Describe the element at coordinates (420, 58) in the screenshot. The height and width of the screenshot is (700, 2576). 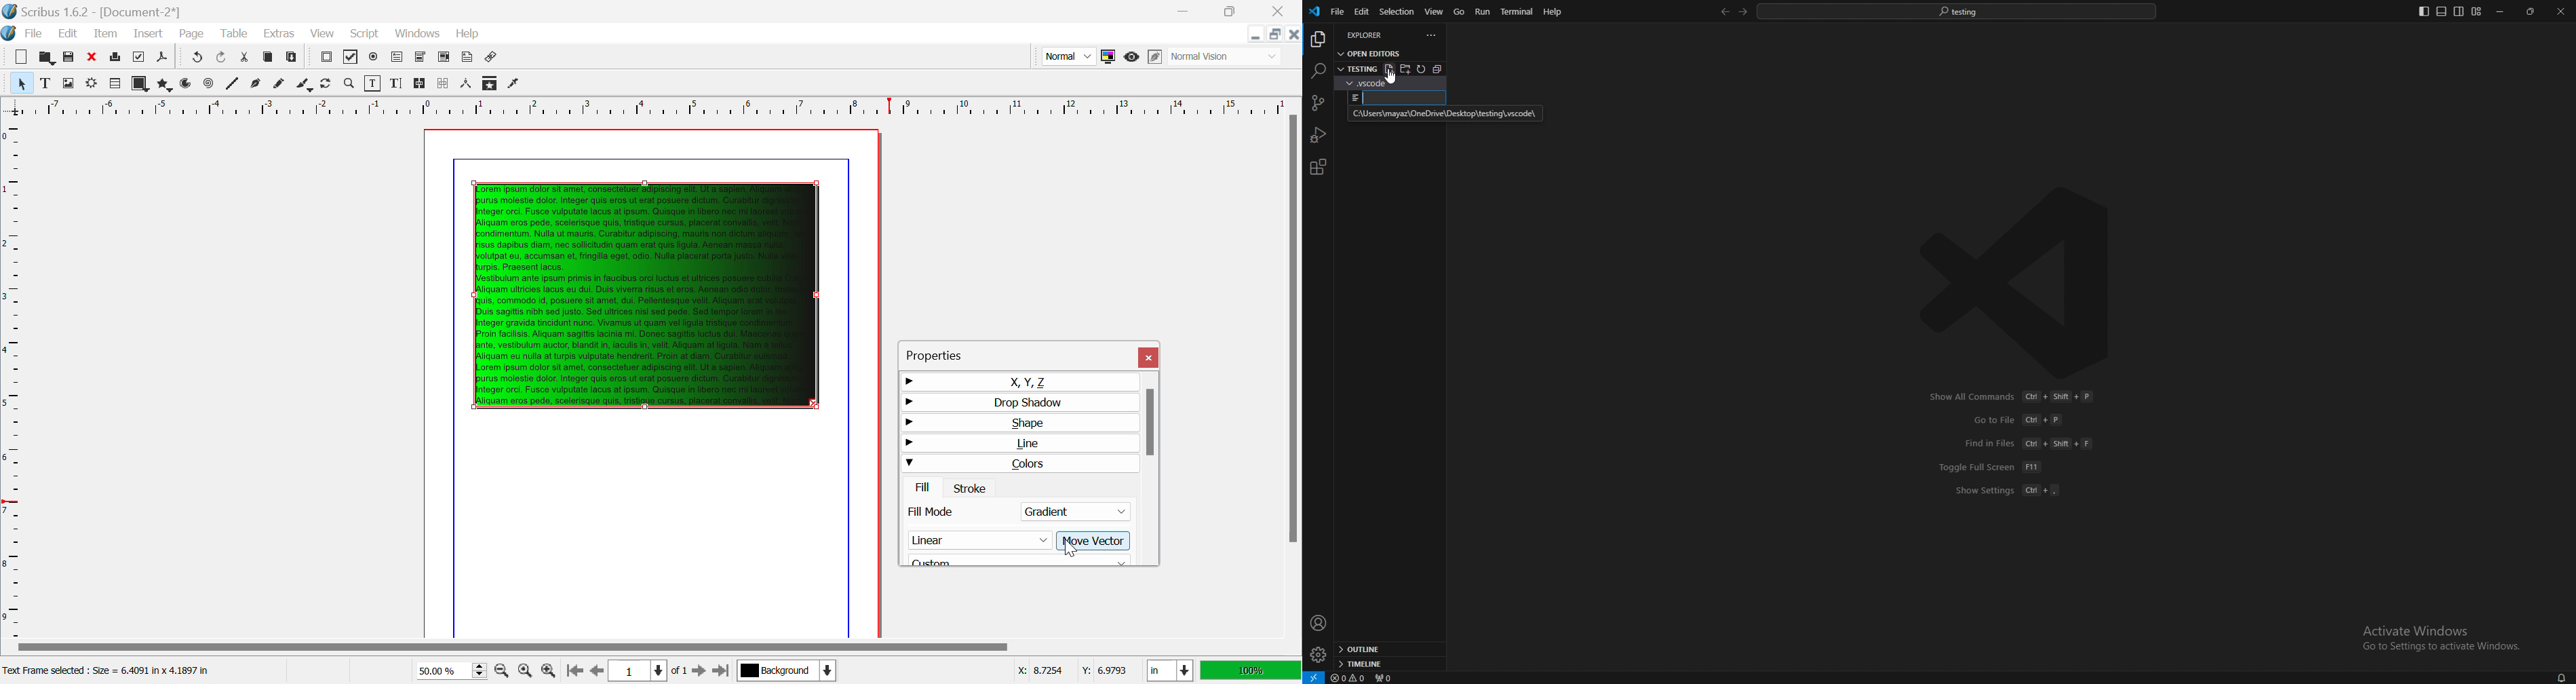
I see `Pdf Combo Box` at that location.